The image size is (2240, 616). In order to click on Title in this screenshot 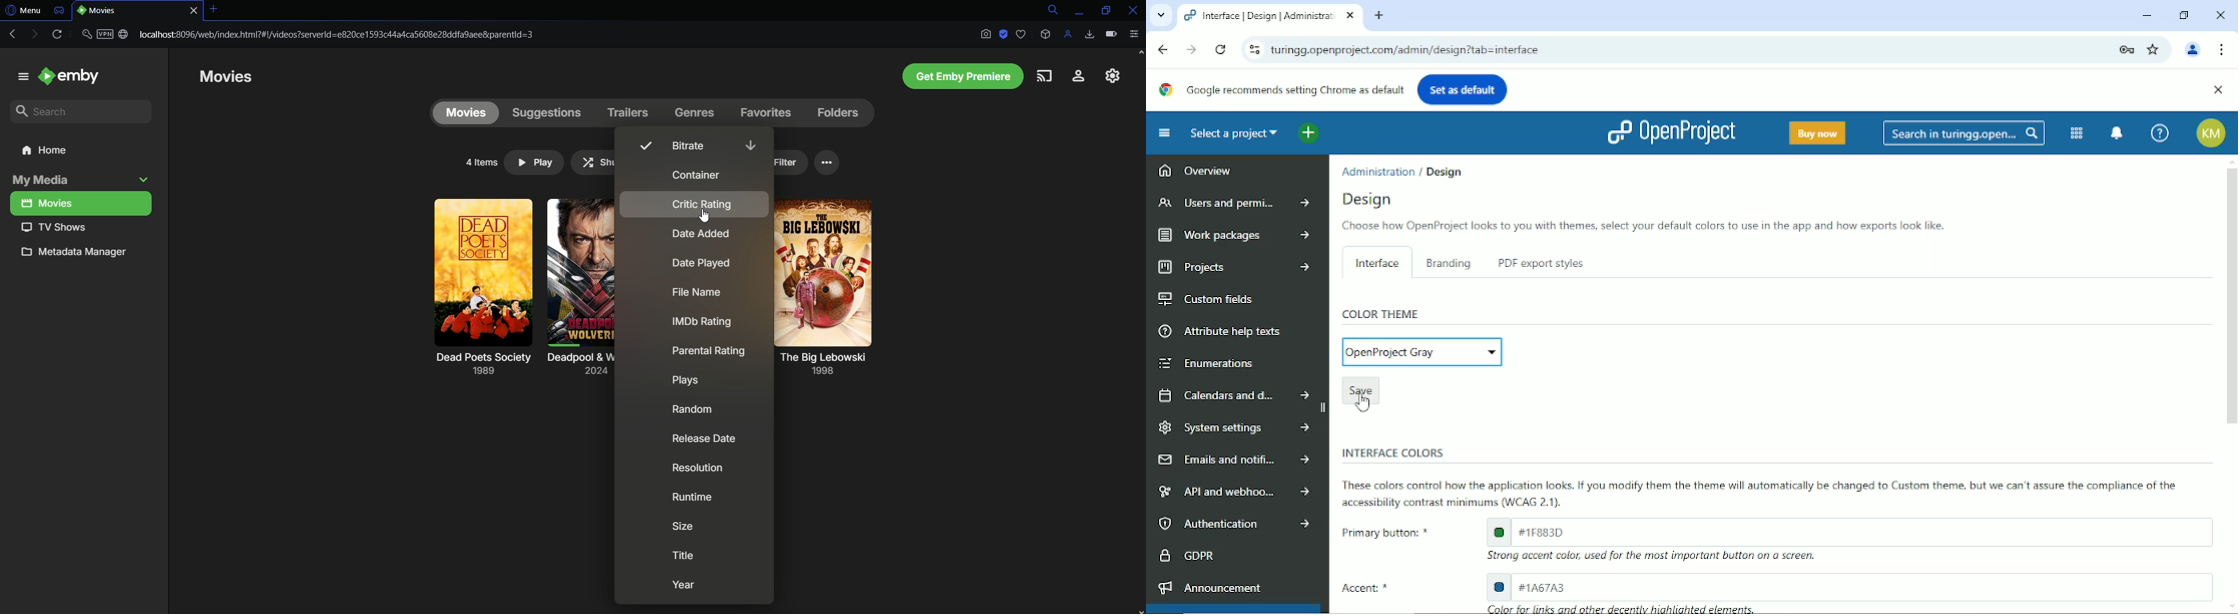, I will do `click(683, 559)`.